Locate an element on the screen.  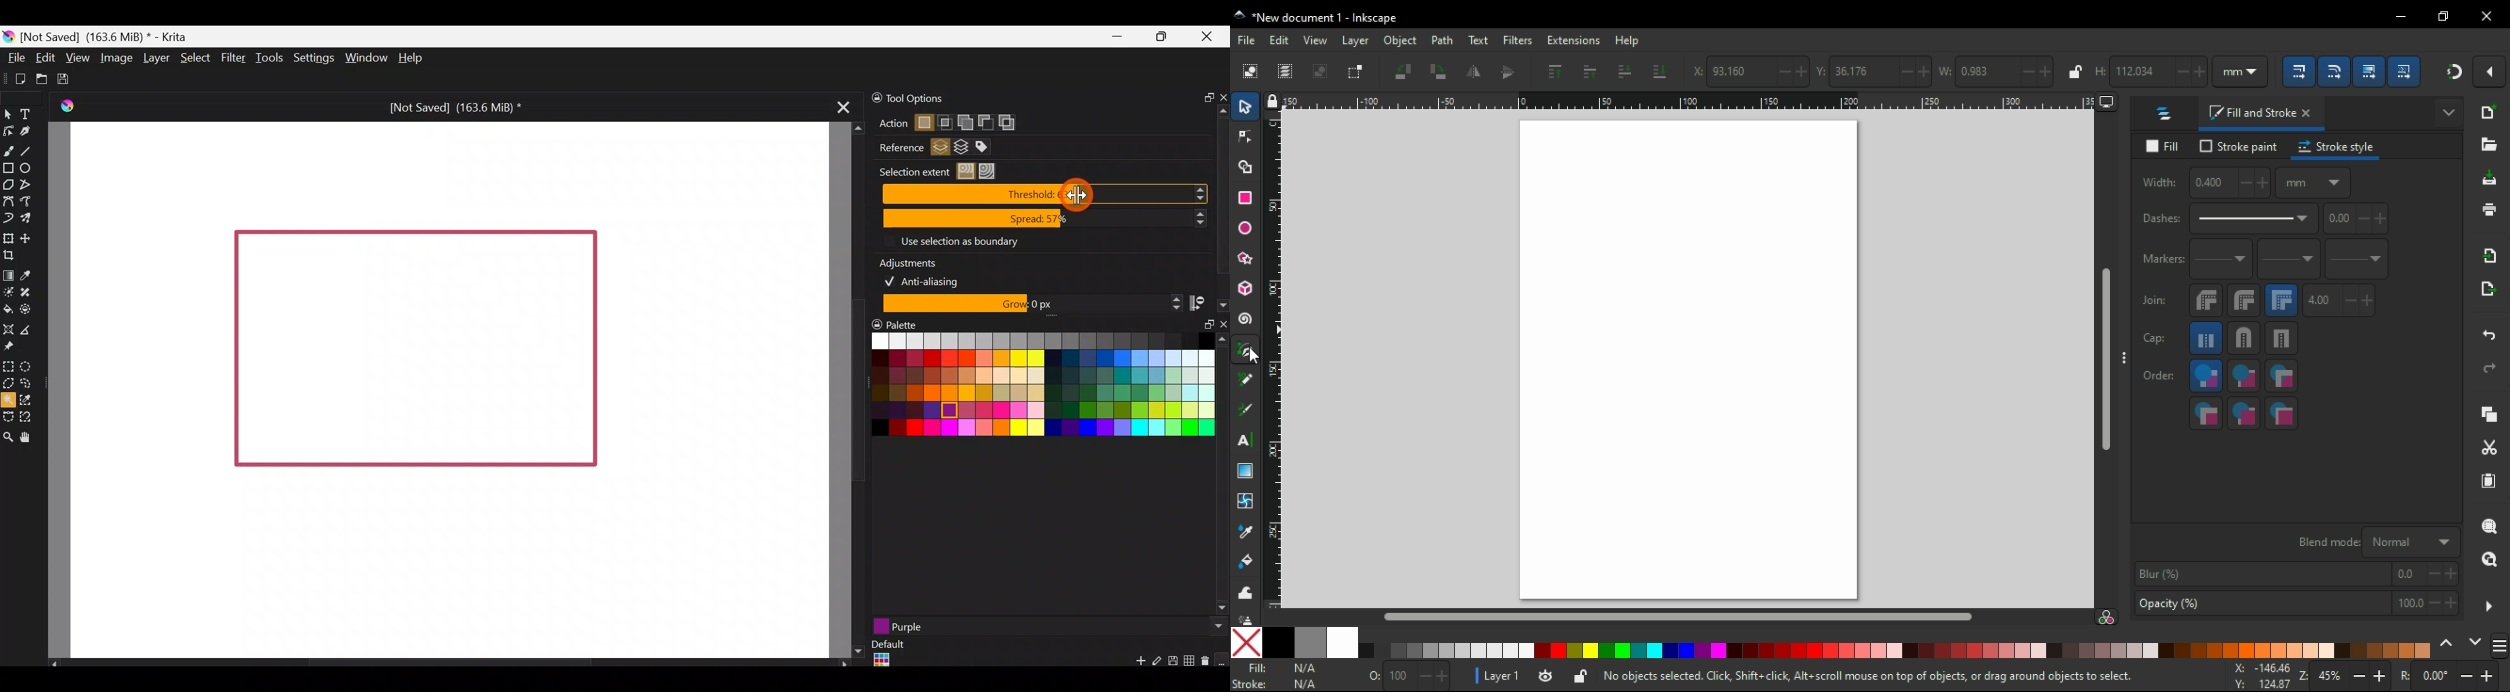
miter is located at coordinates (2281, 300).